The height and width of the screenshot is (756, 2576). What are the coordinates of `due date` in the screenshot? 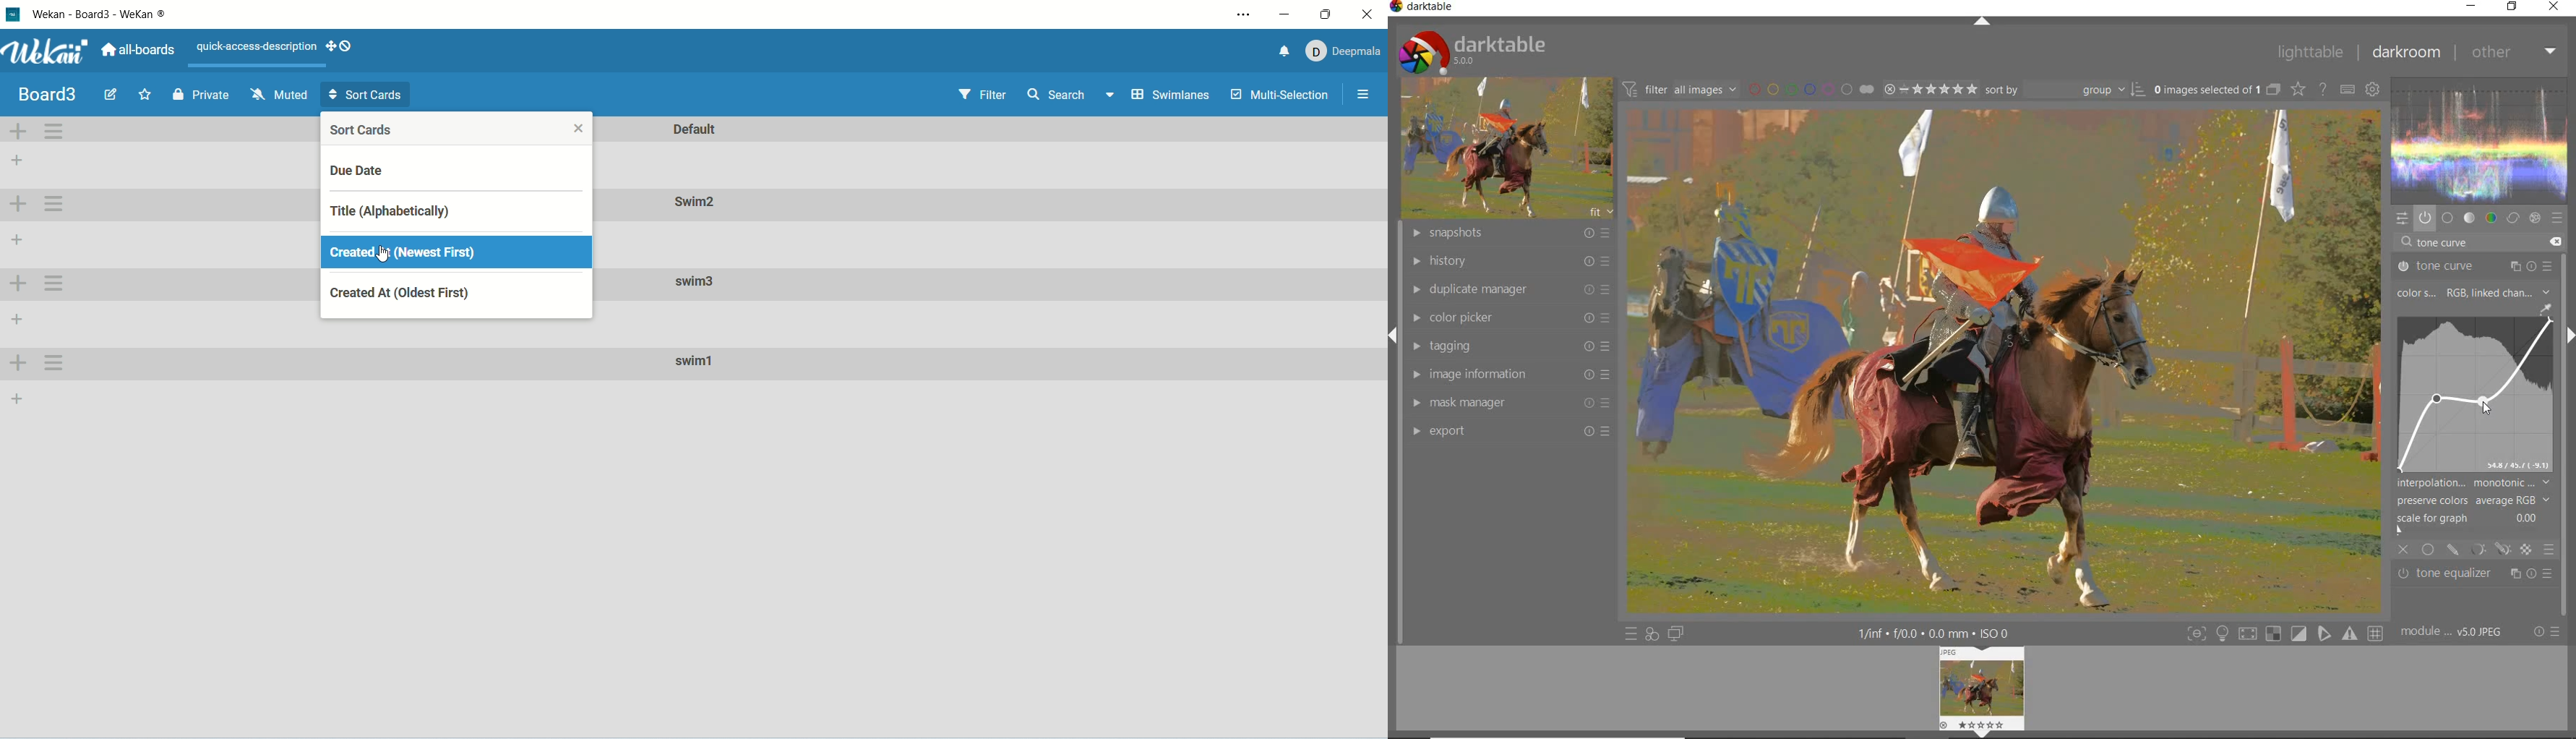 It's located at (455, 168).